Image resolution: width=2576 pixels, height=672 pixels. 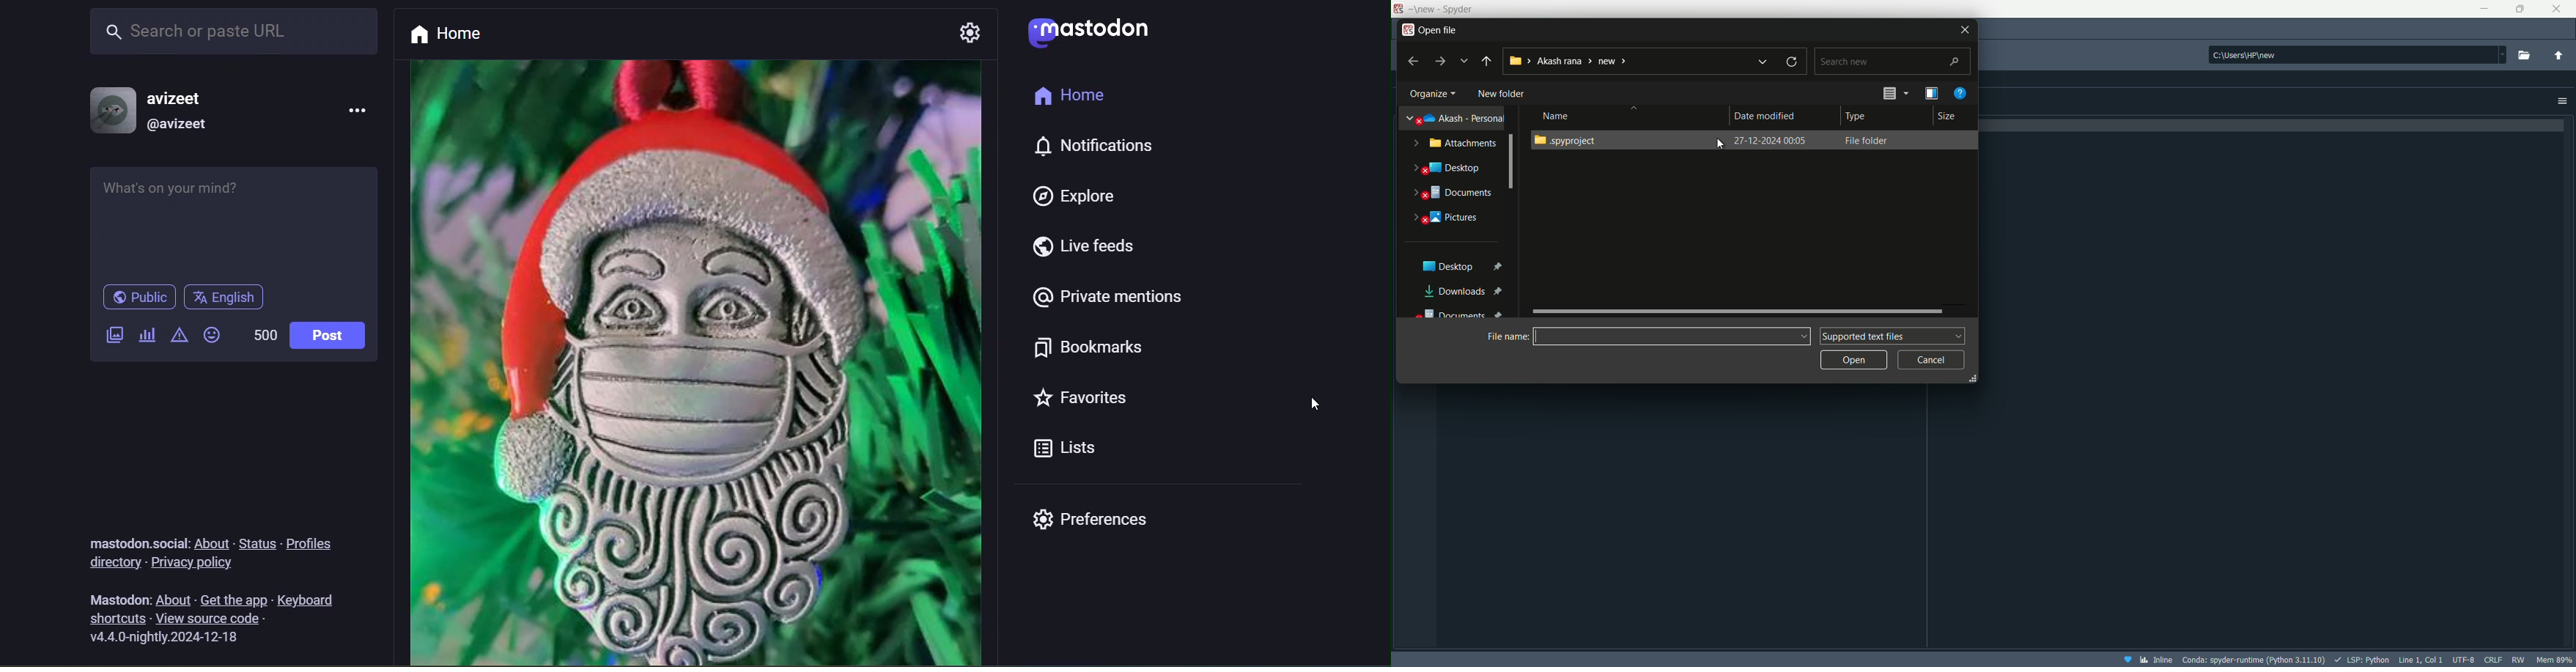 I want to click on get help, so click(x=1963, y=94).